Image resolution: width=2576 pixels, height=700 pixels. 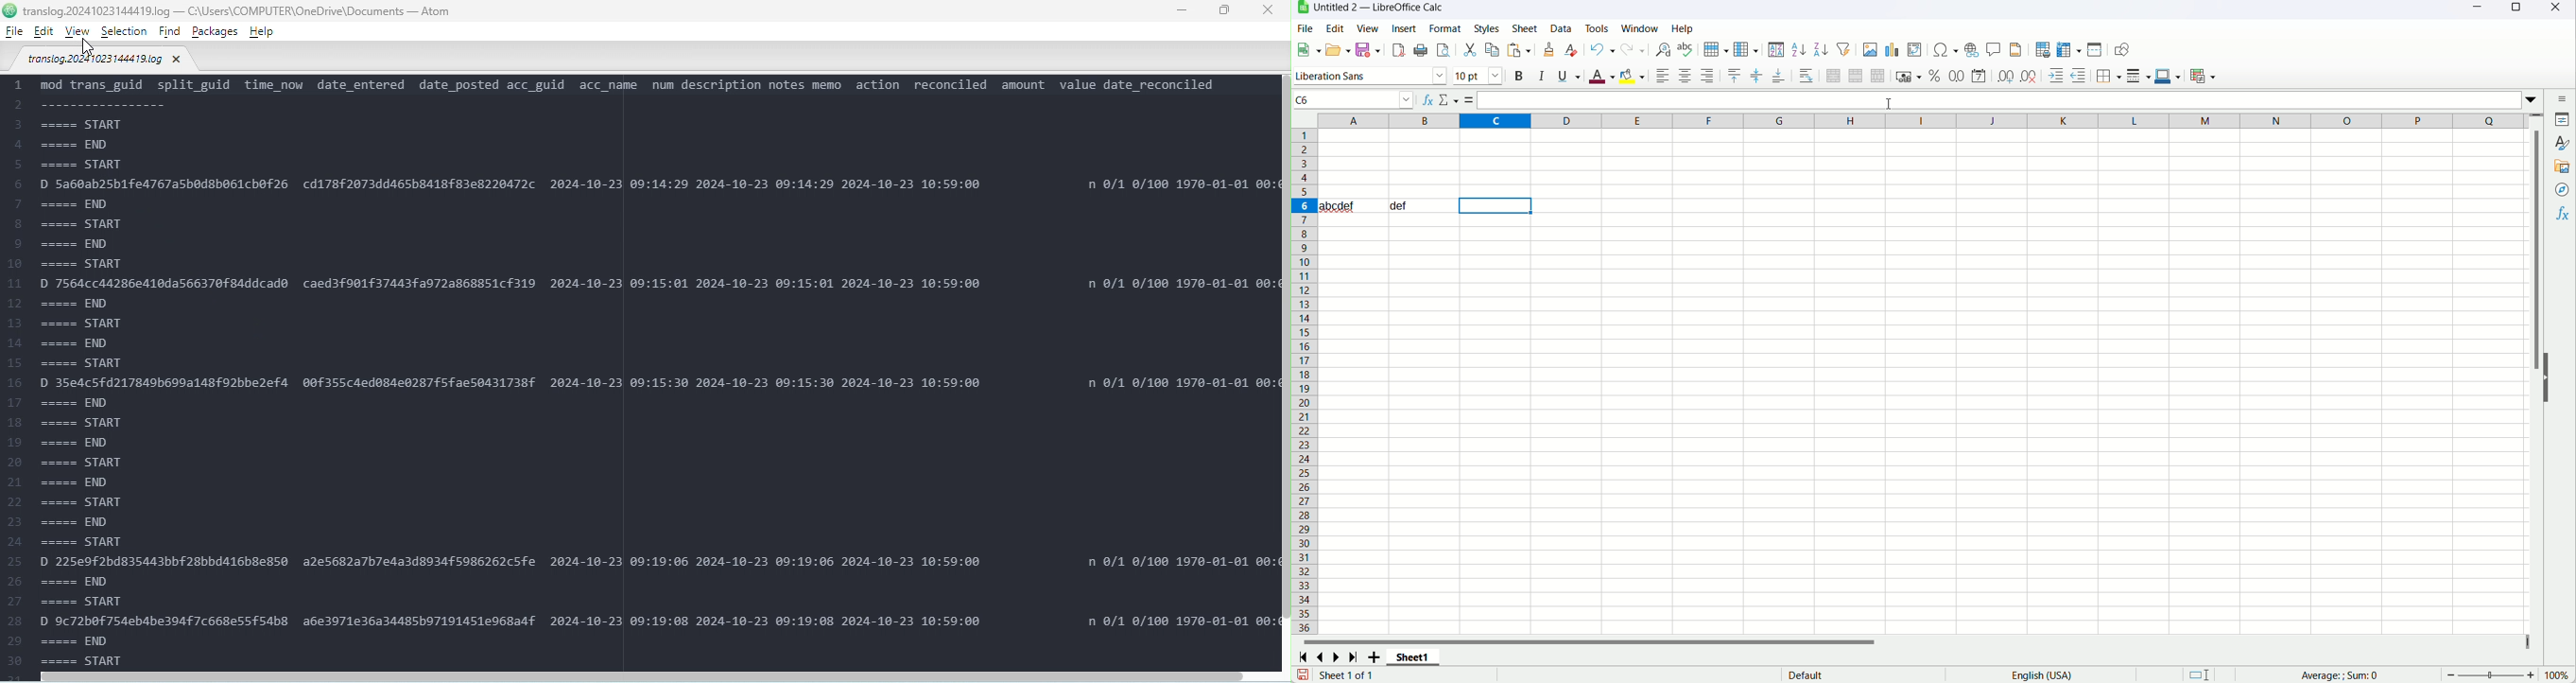 I want to click on default, so click(x=1805, y=674).